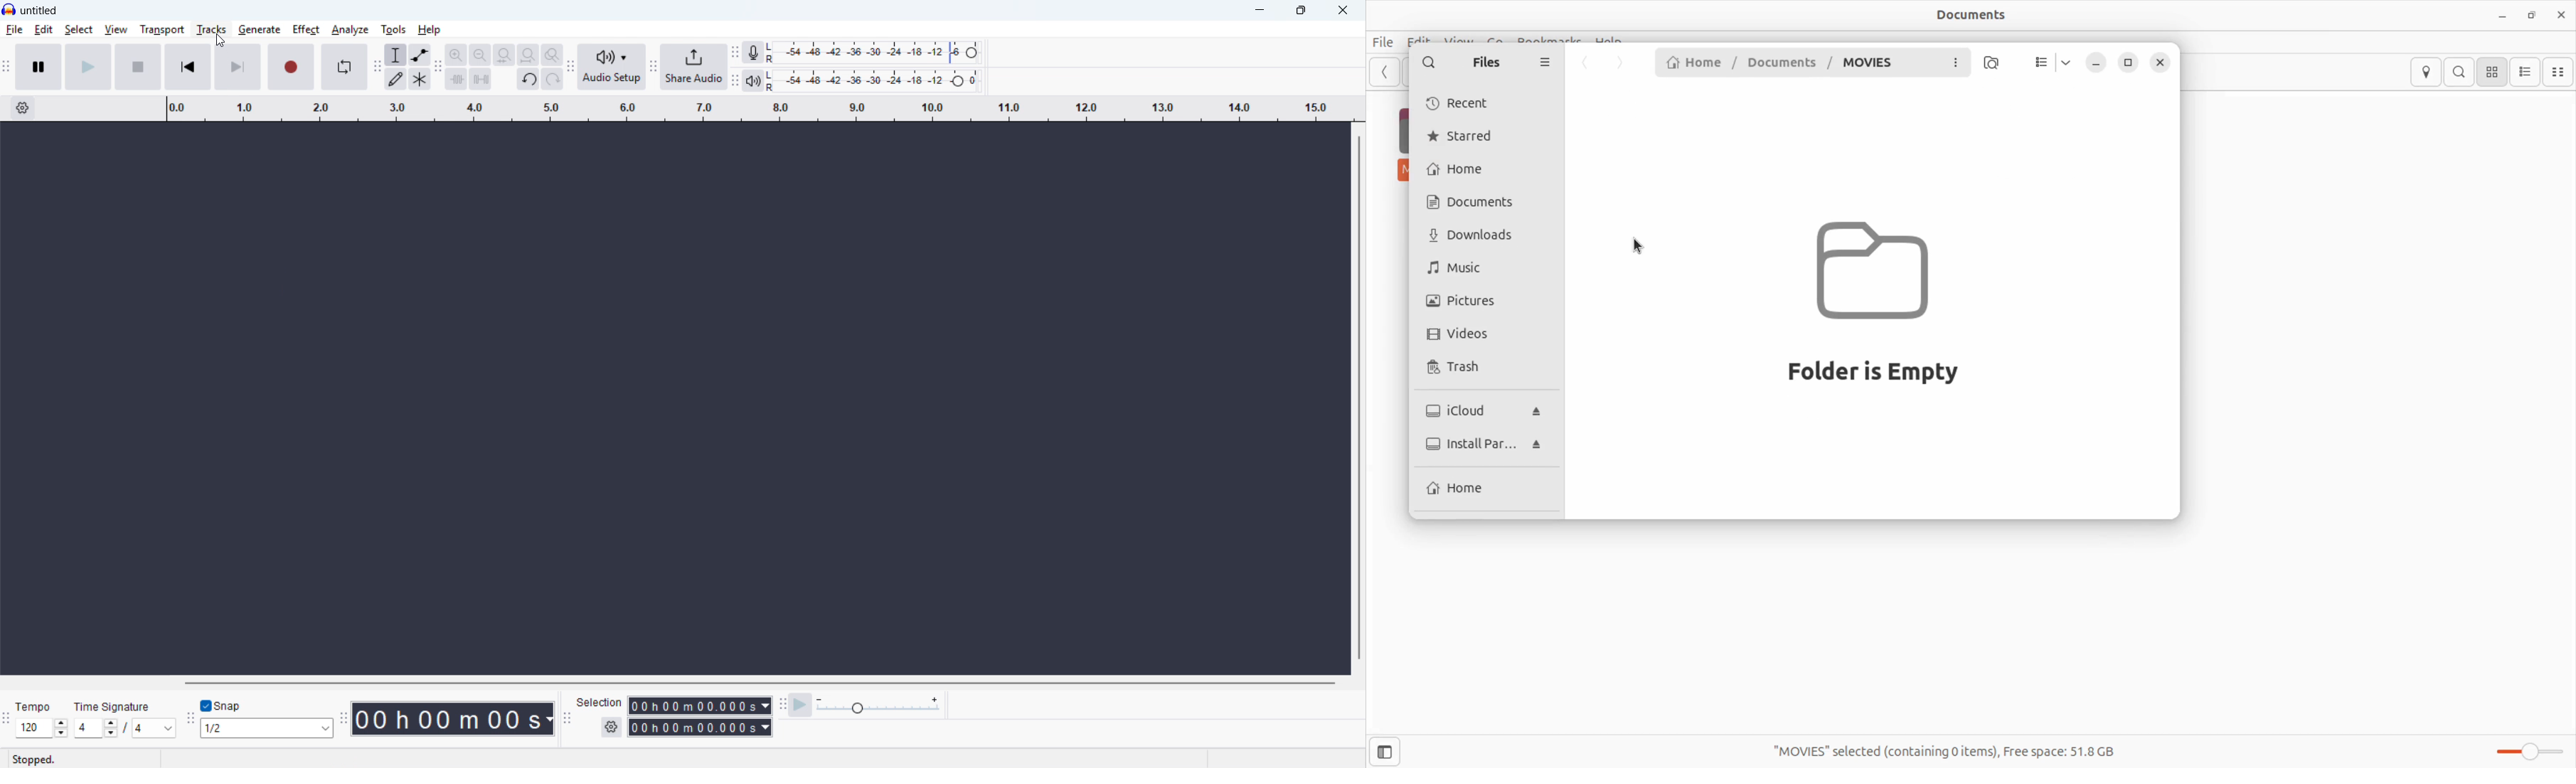 The image size is (2576, 784). Describe the element at coordinates (79, 30) in the screenshot. I see `select ` at that location.